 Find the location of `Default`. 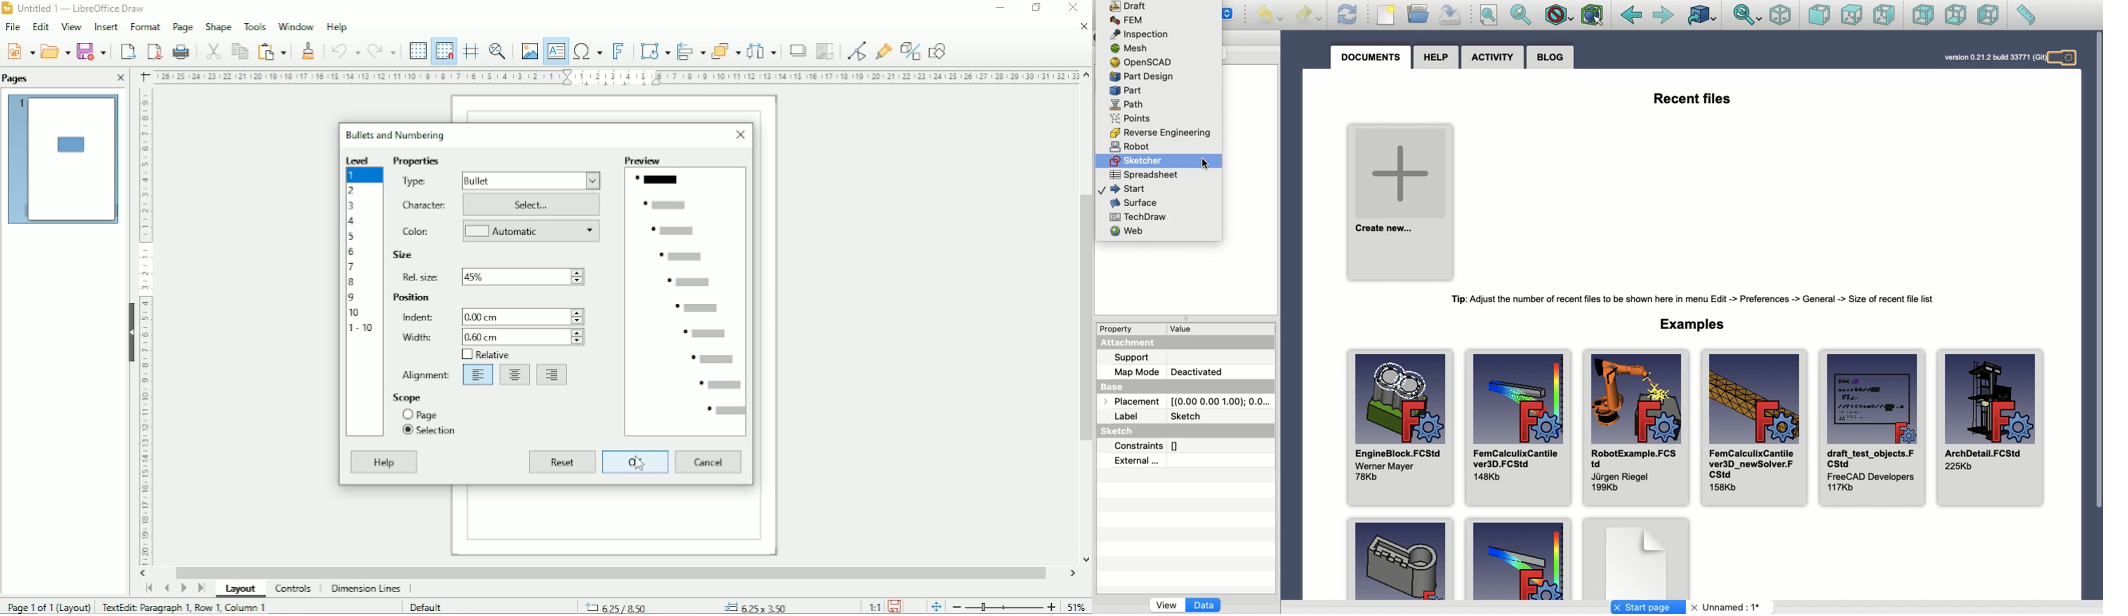

Default is located at coordinates (428, 606).